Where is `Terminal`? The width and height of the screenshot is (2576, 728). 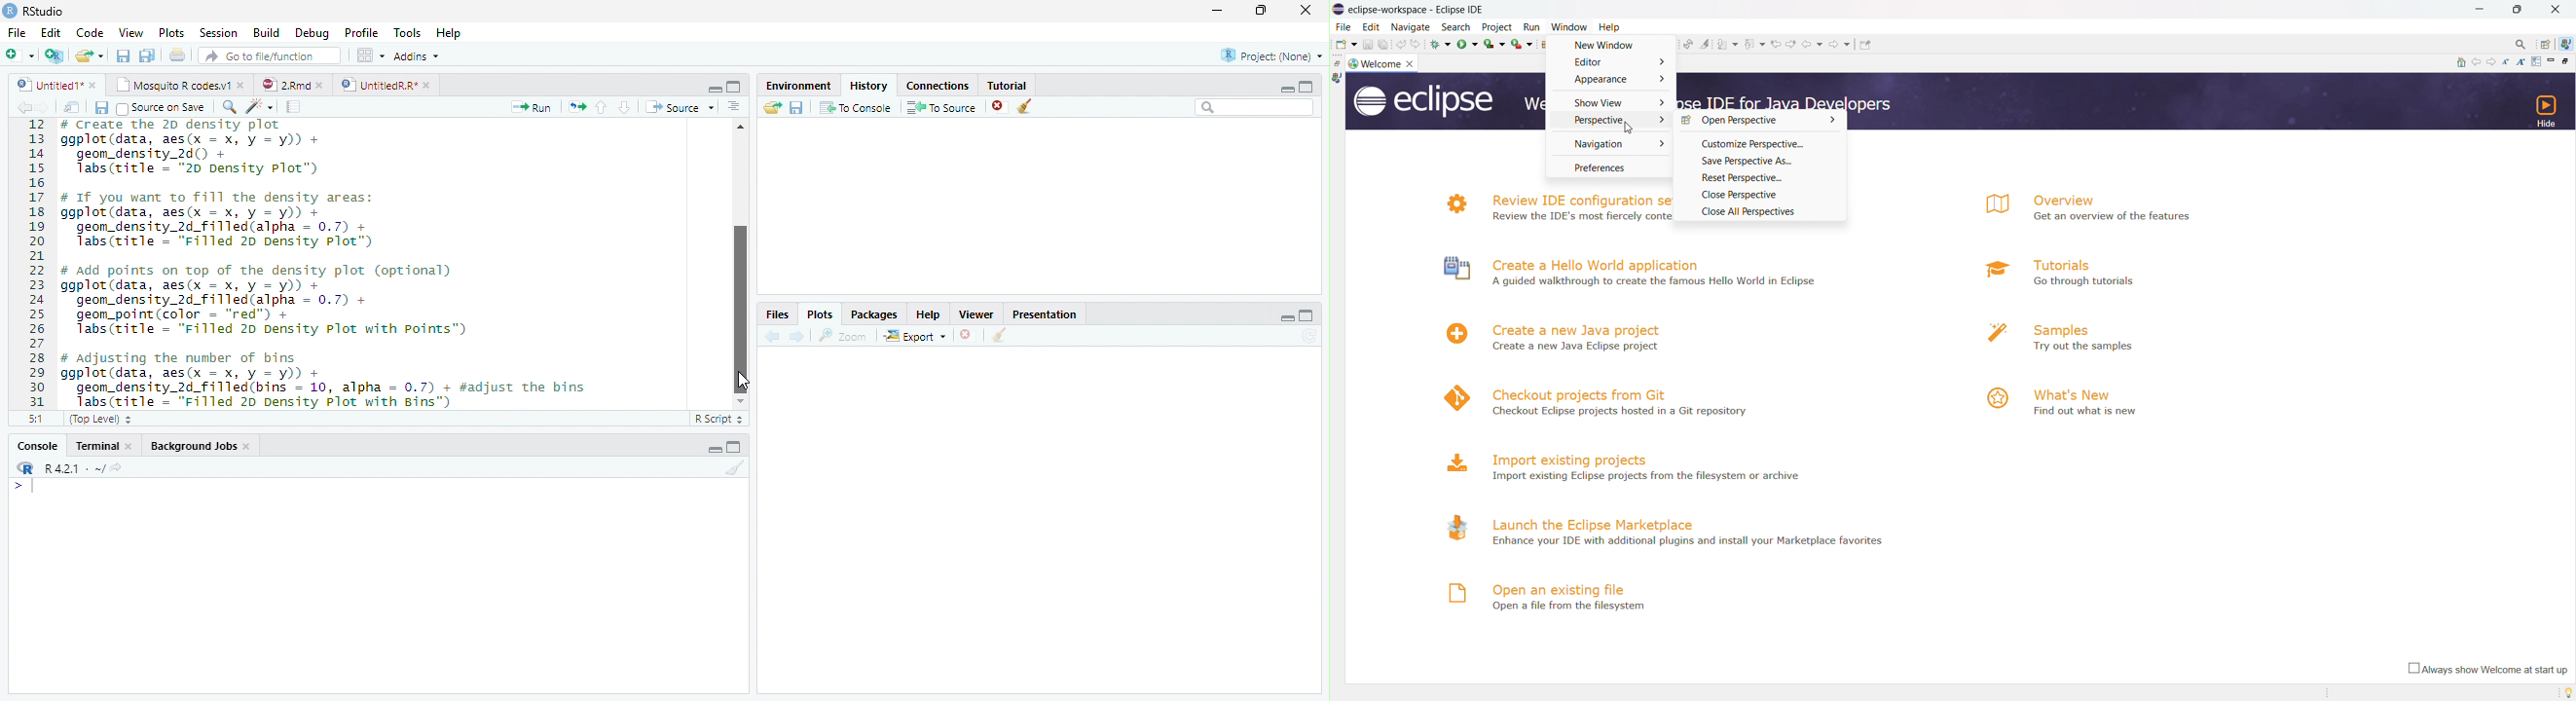
Terminal is located at coordinates (96, 446).